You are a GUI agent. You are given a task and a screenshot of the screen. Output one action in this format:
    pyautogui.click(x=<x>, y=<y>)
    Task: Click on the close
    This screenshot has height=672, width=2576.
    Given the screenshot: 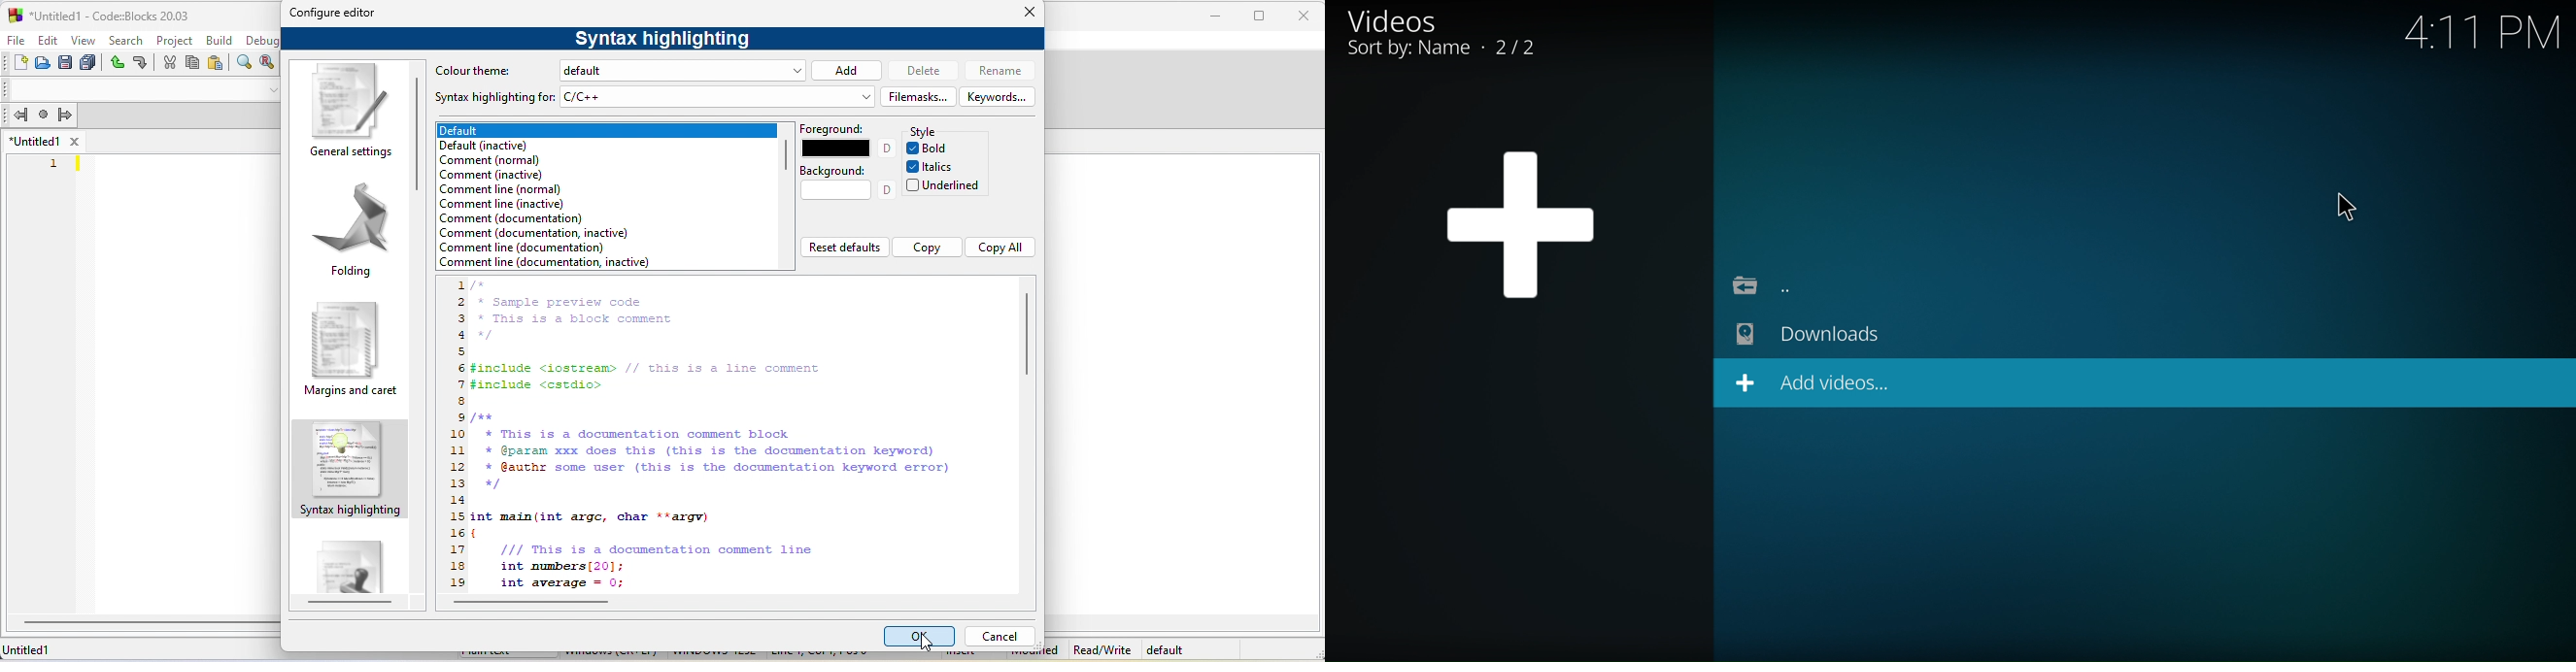 What is the action you would take?
    pyautogui.click(x=73, y=141)
    